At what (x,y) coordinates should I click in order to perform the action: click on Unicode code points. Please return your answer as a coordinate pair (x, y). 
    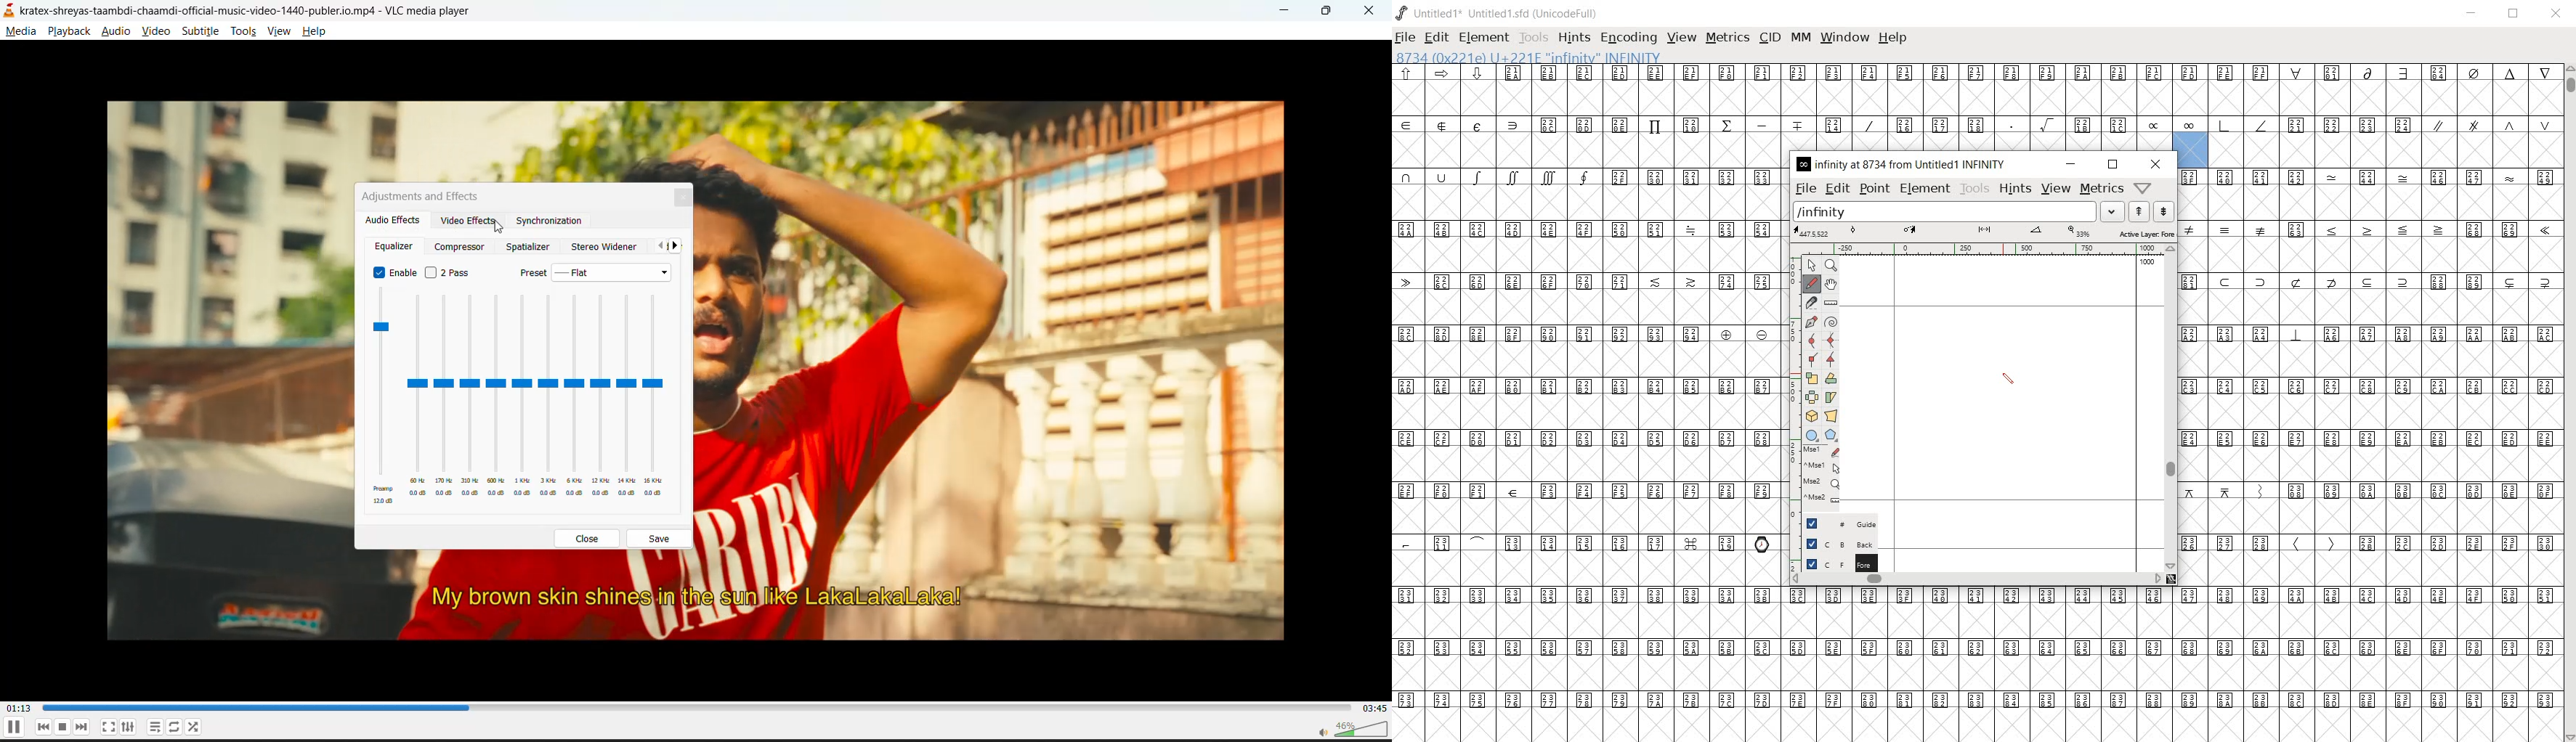
    Looking at the image, I should click on (2228, 334).